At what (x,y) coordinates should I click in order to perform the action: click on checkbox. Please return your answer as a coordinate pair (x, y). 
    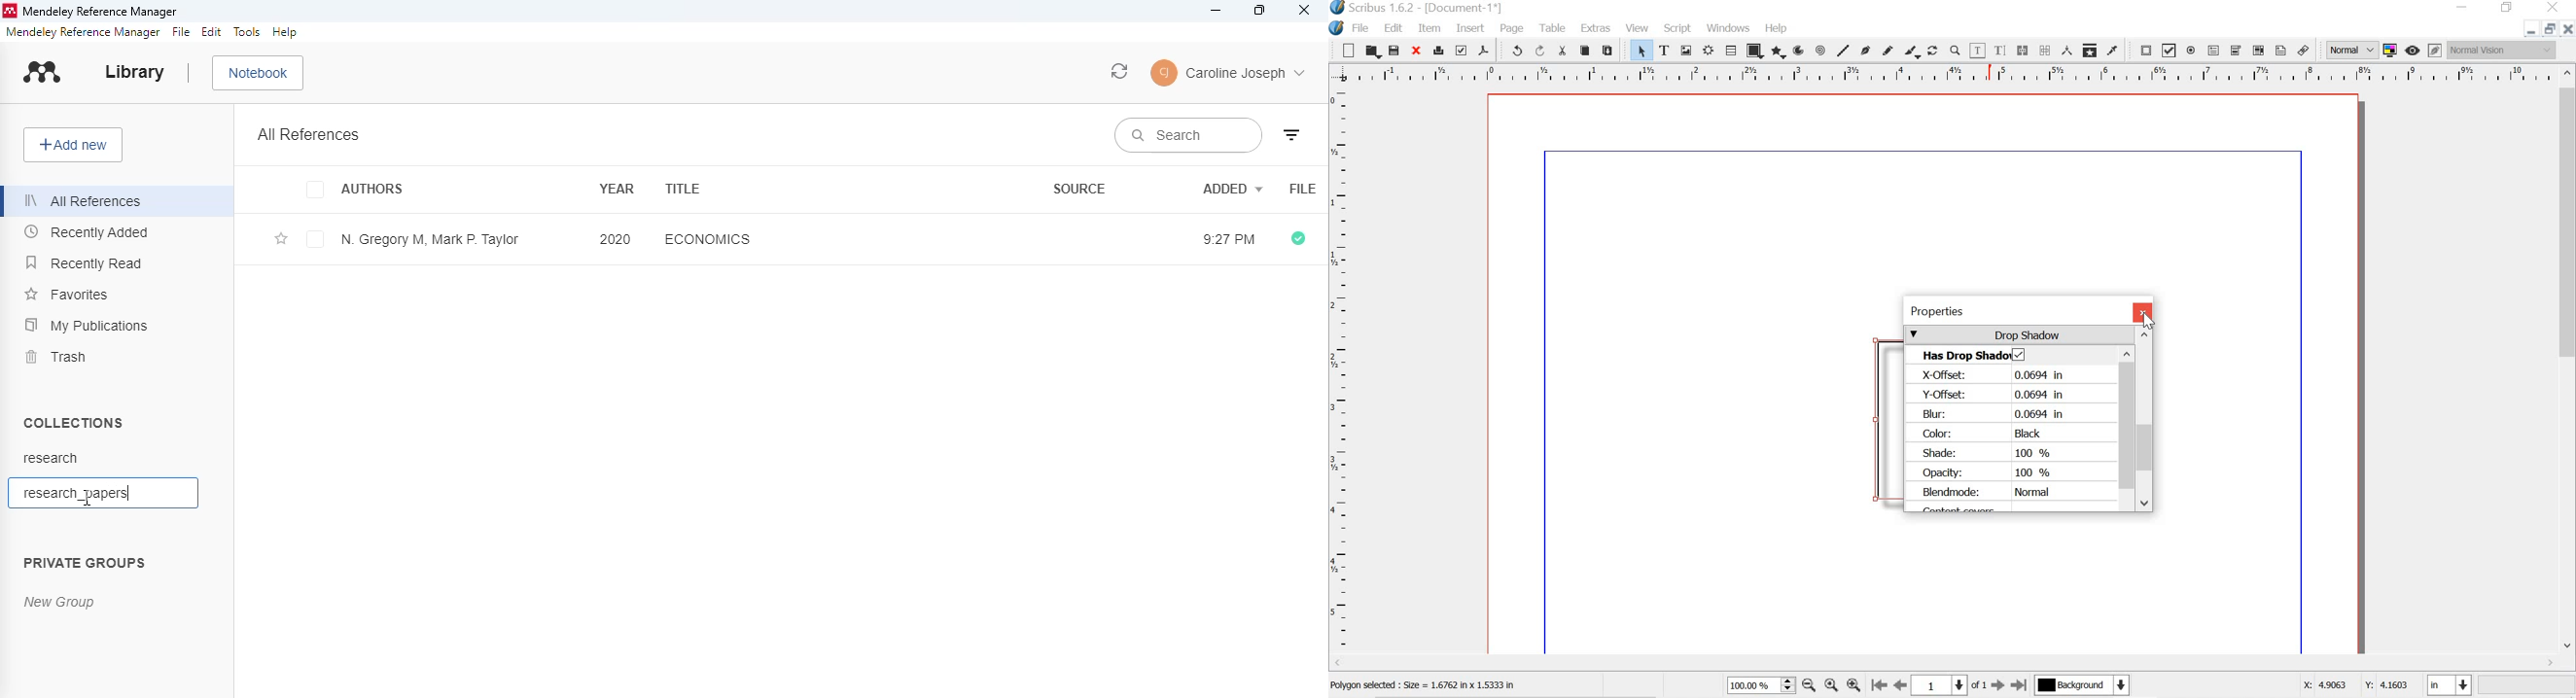
    Looking at the image, I should click on (318, 191).